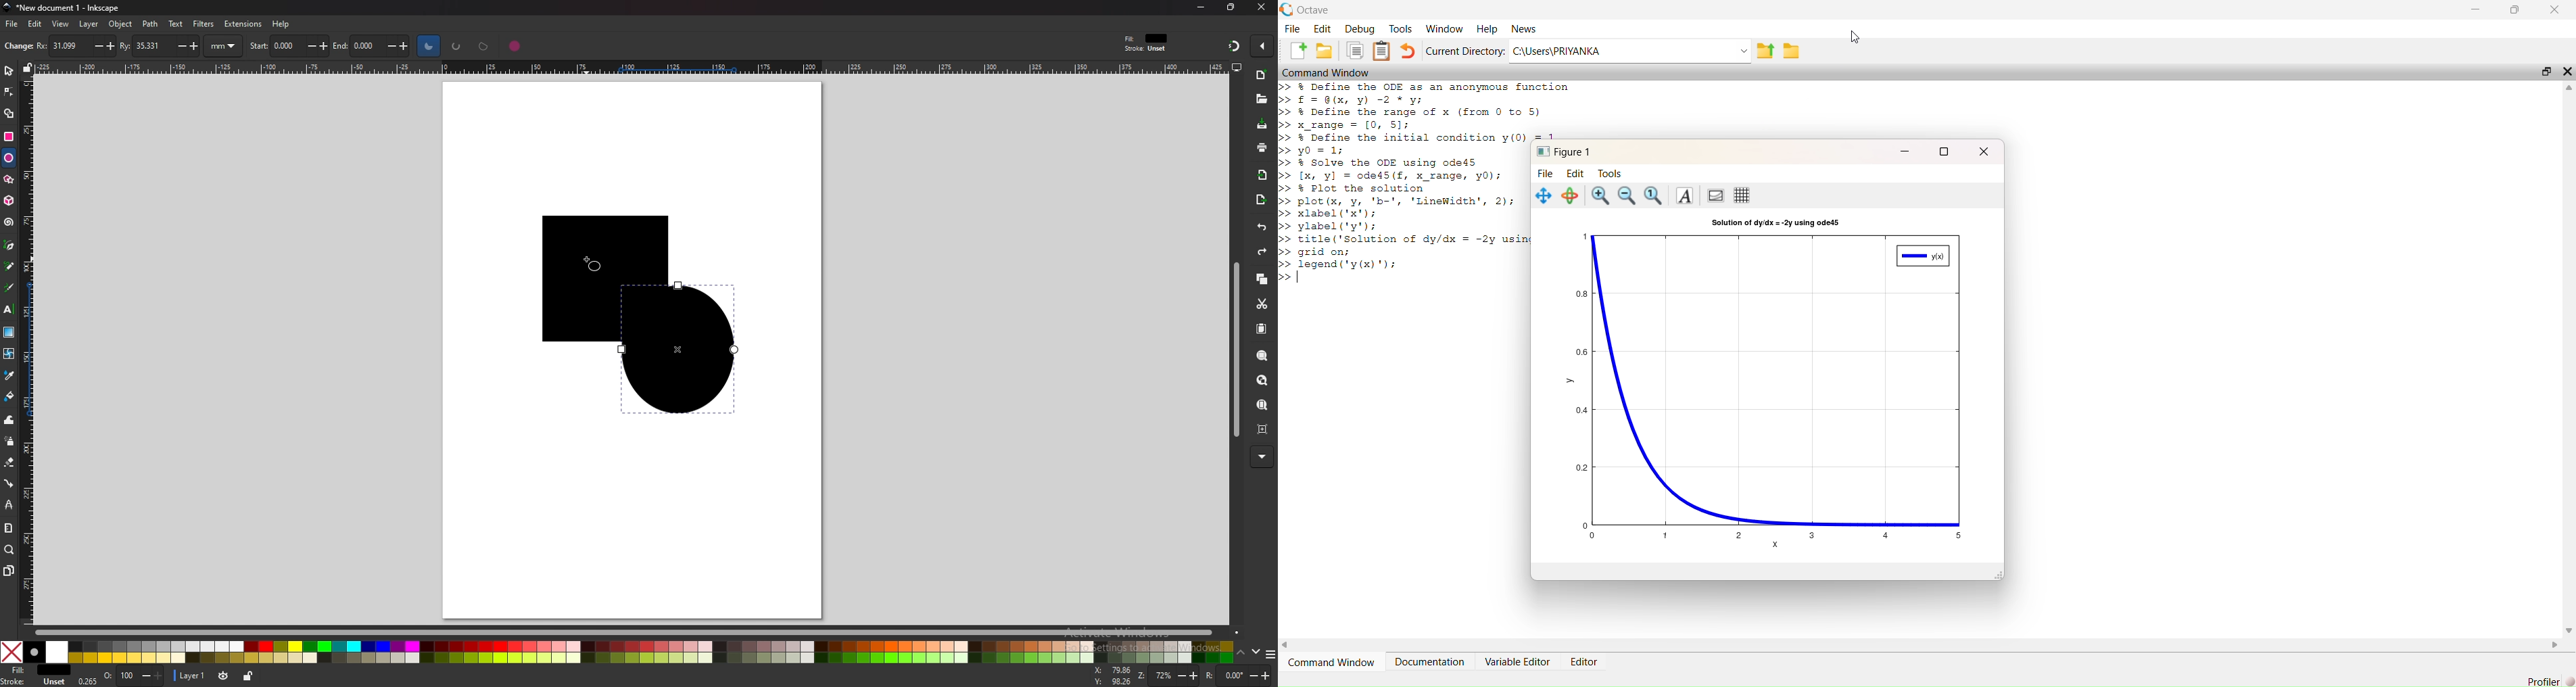 This screenshot has height=700, width=2576. What do you see at coordinates (280, 24) in the screenshot?
I see `help` at bounding box center [280, 24].